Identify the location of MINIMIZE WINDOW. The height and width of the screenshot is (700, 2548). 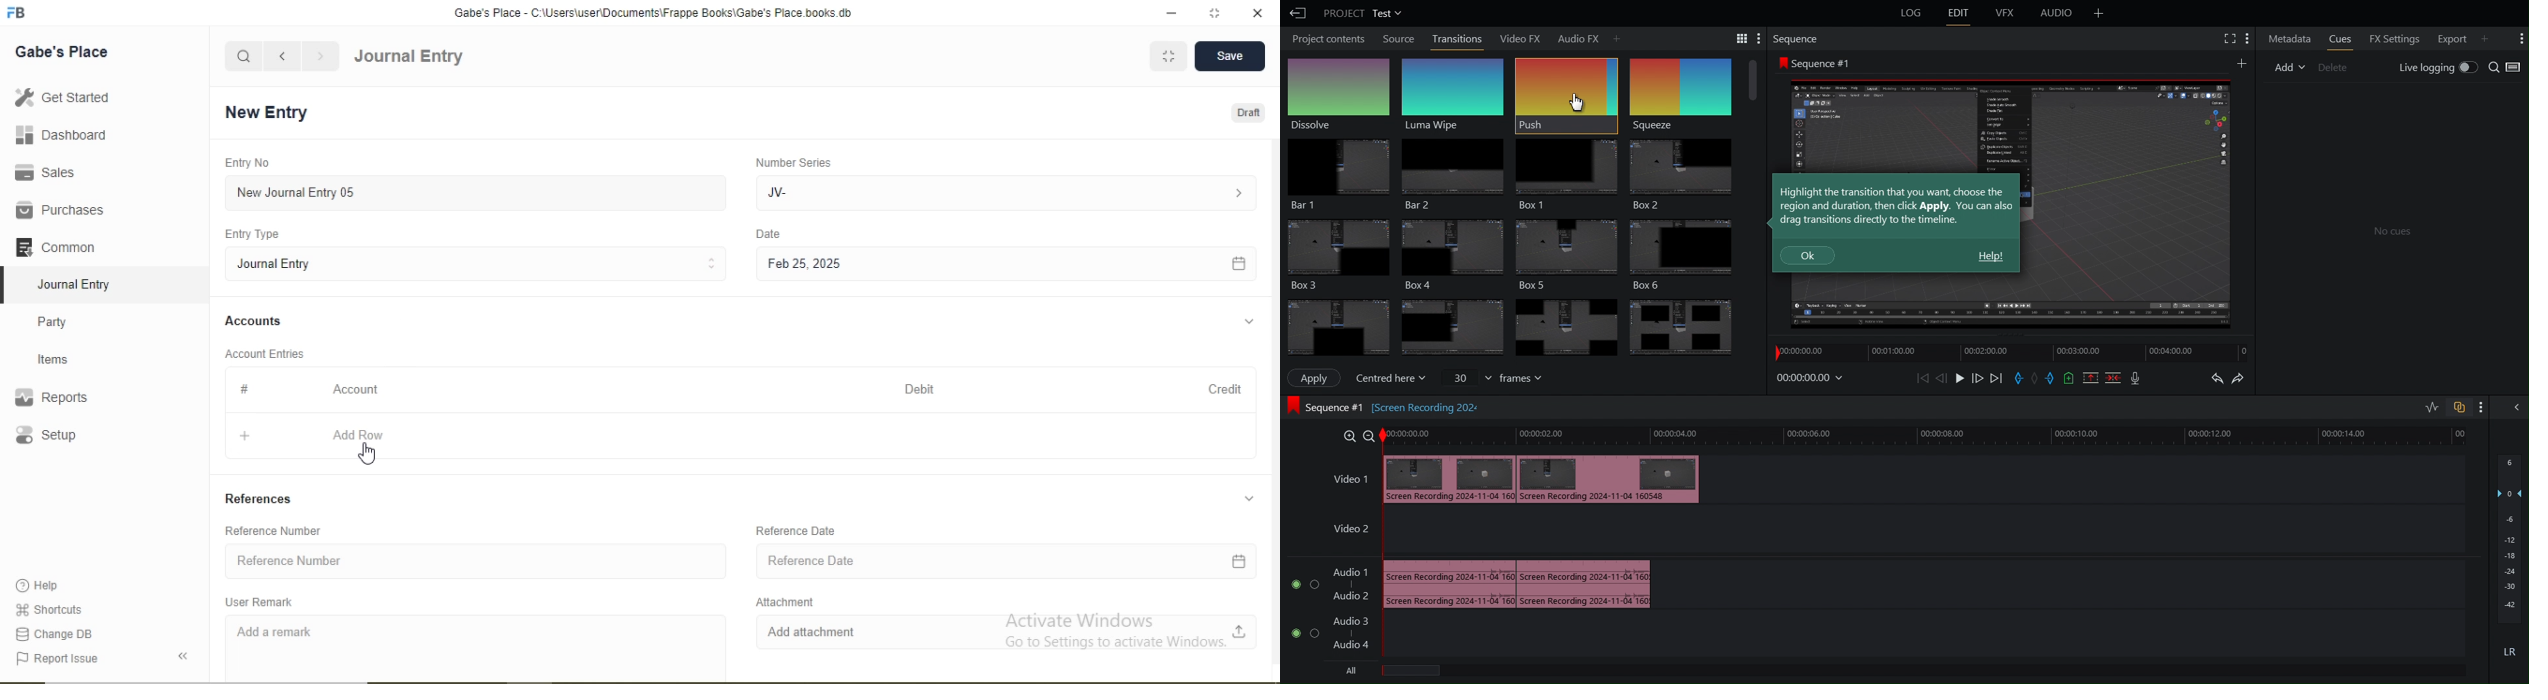
(1166, 56).